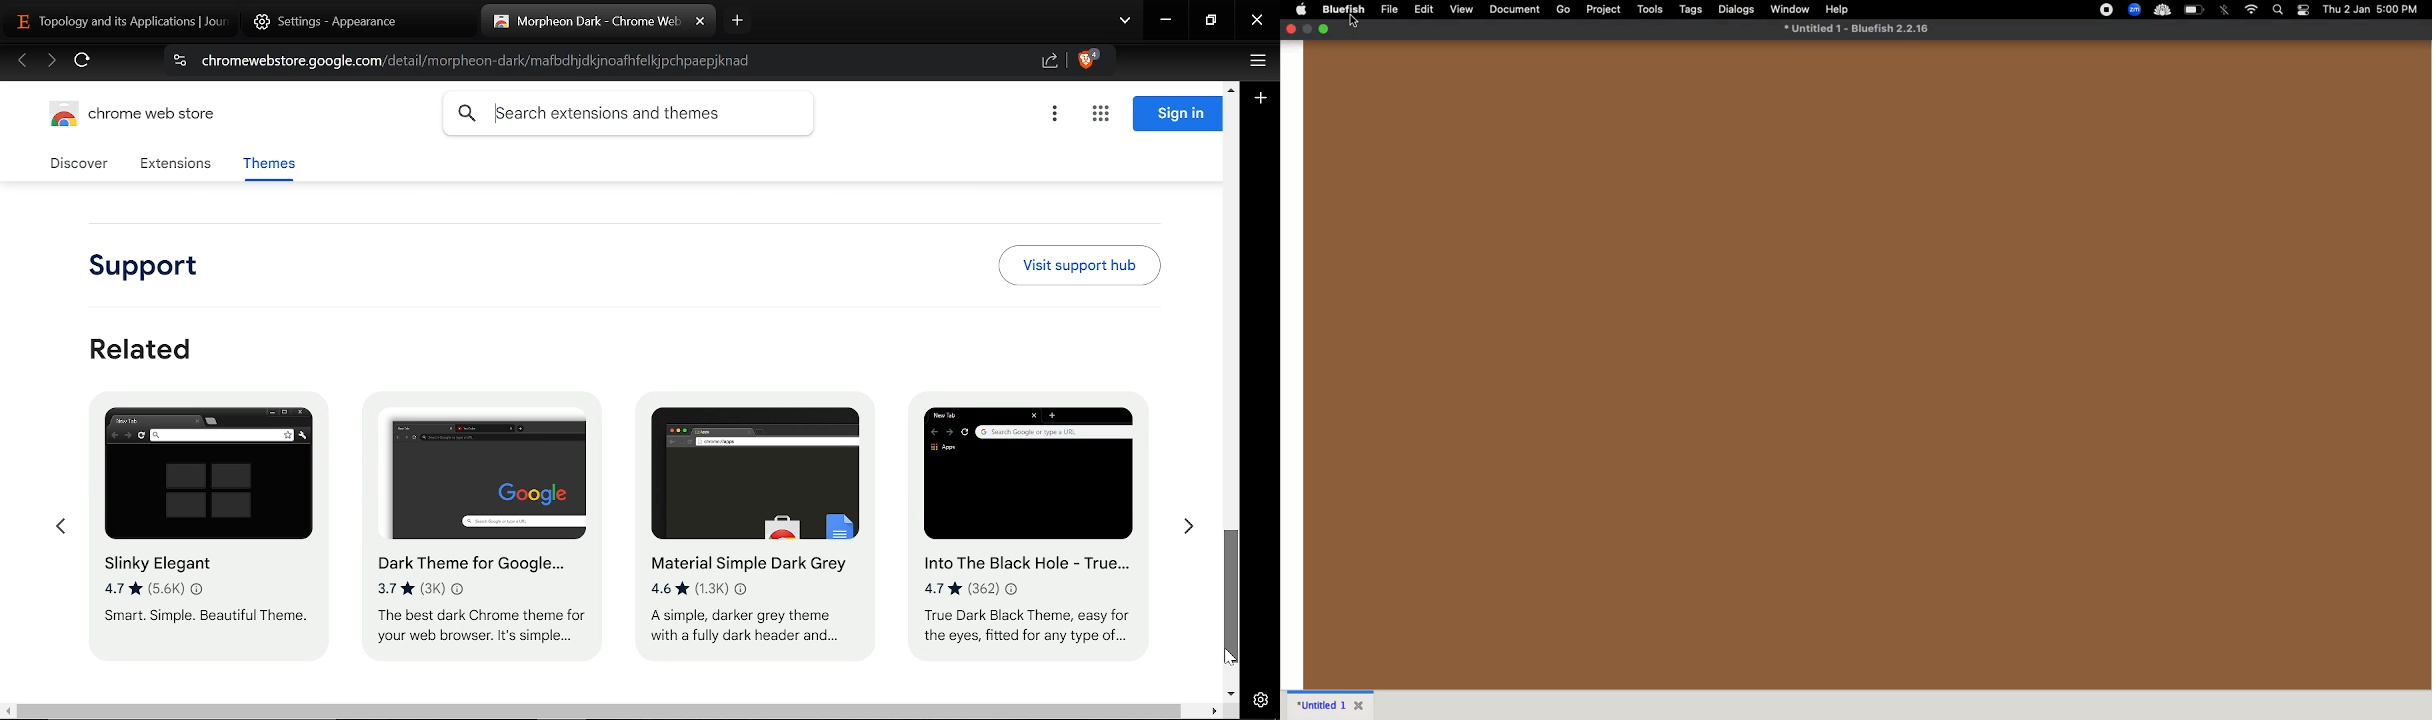 The height and width of the screenshot is (728, 2436). What do you see at coordinates (2136, 11) in the screenshot?
I see `extensions` at bounding box center [2136, 11].